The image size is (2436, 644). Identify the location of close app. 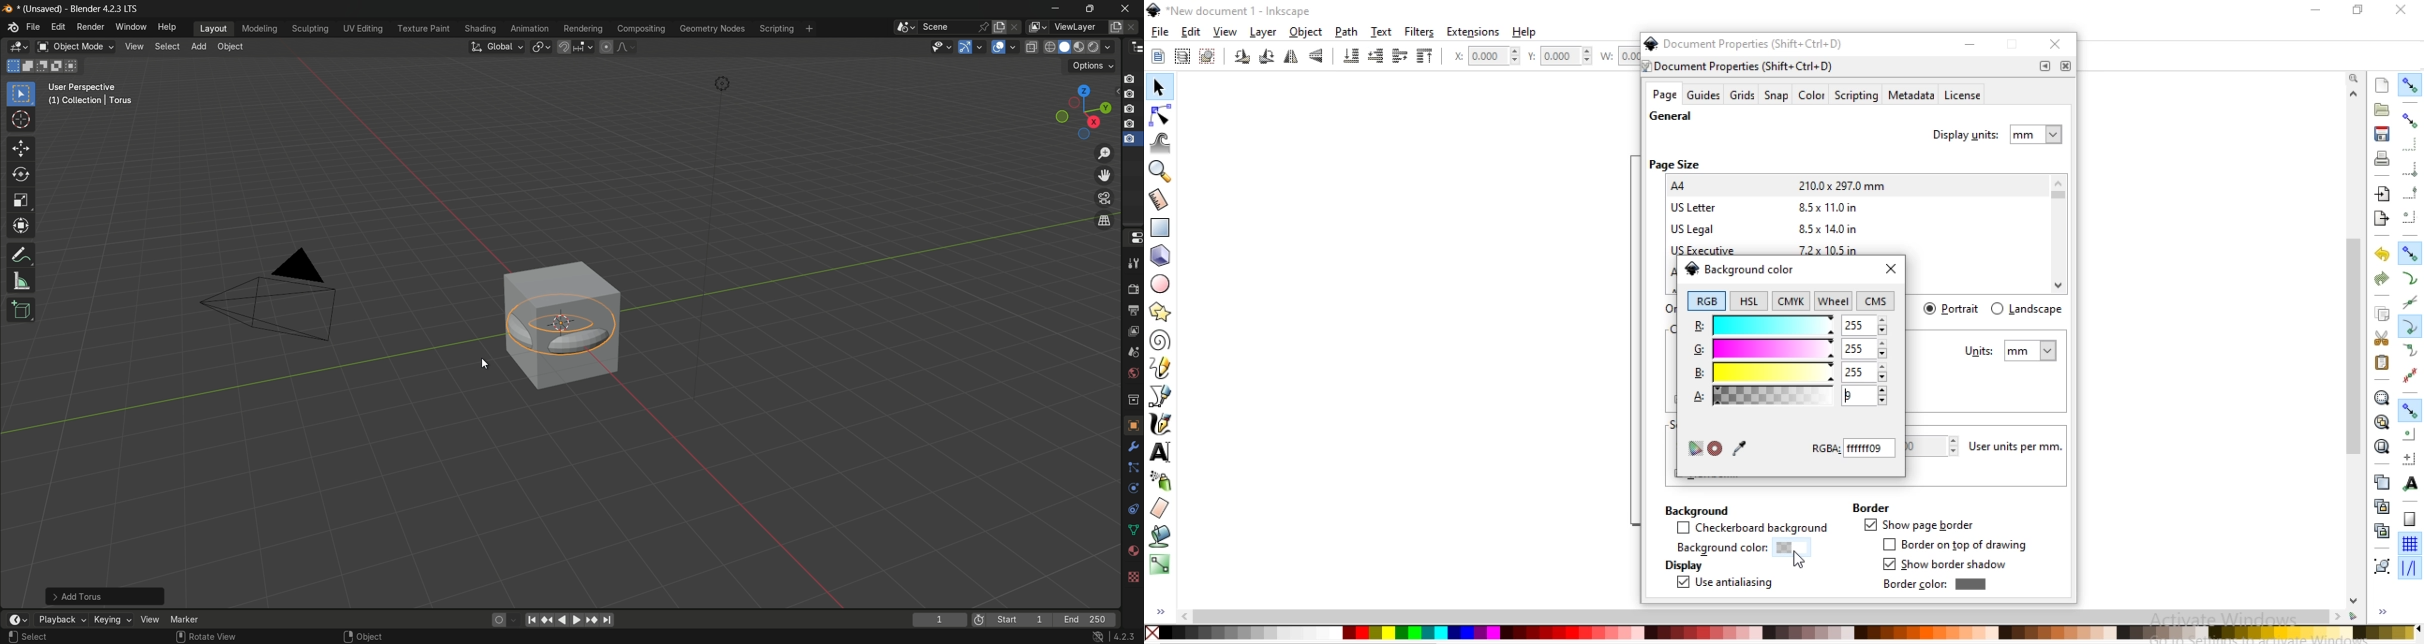
(1129, 8).